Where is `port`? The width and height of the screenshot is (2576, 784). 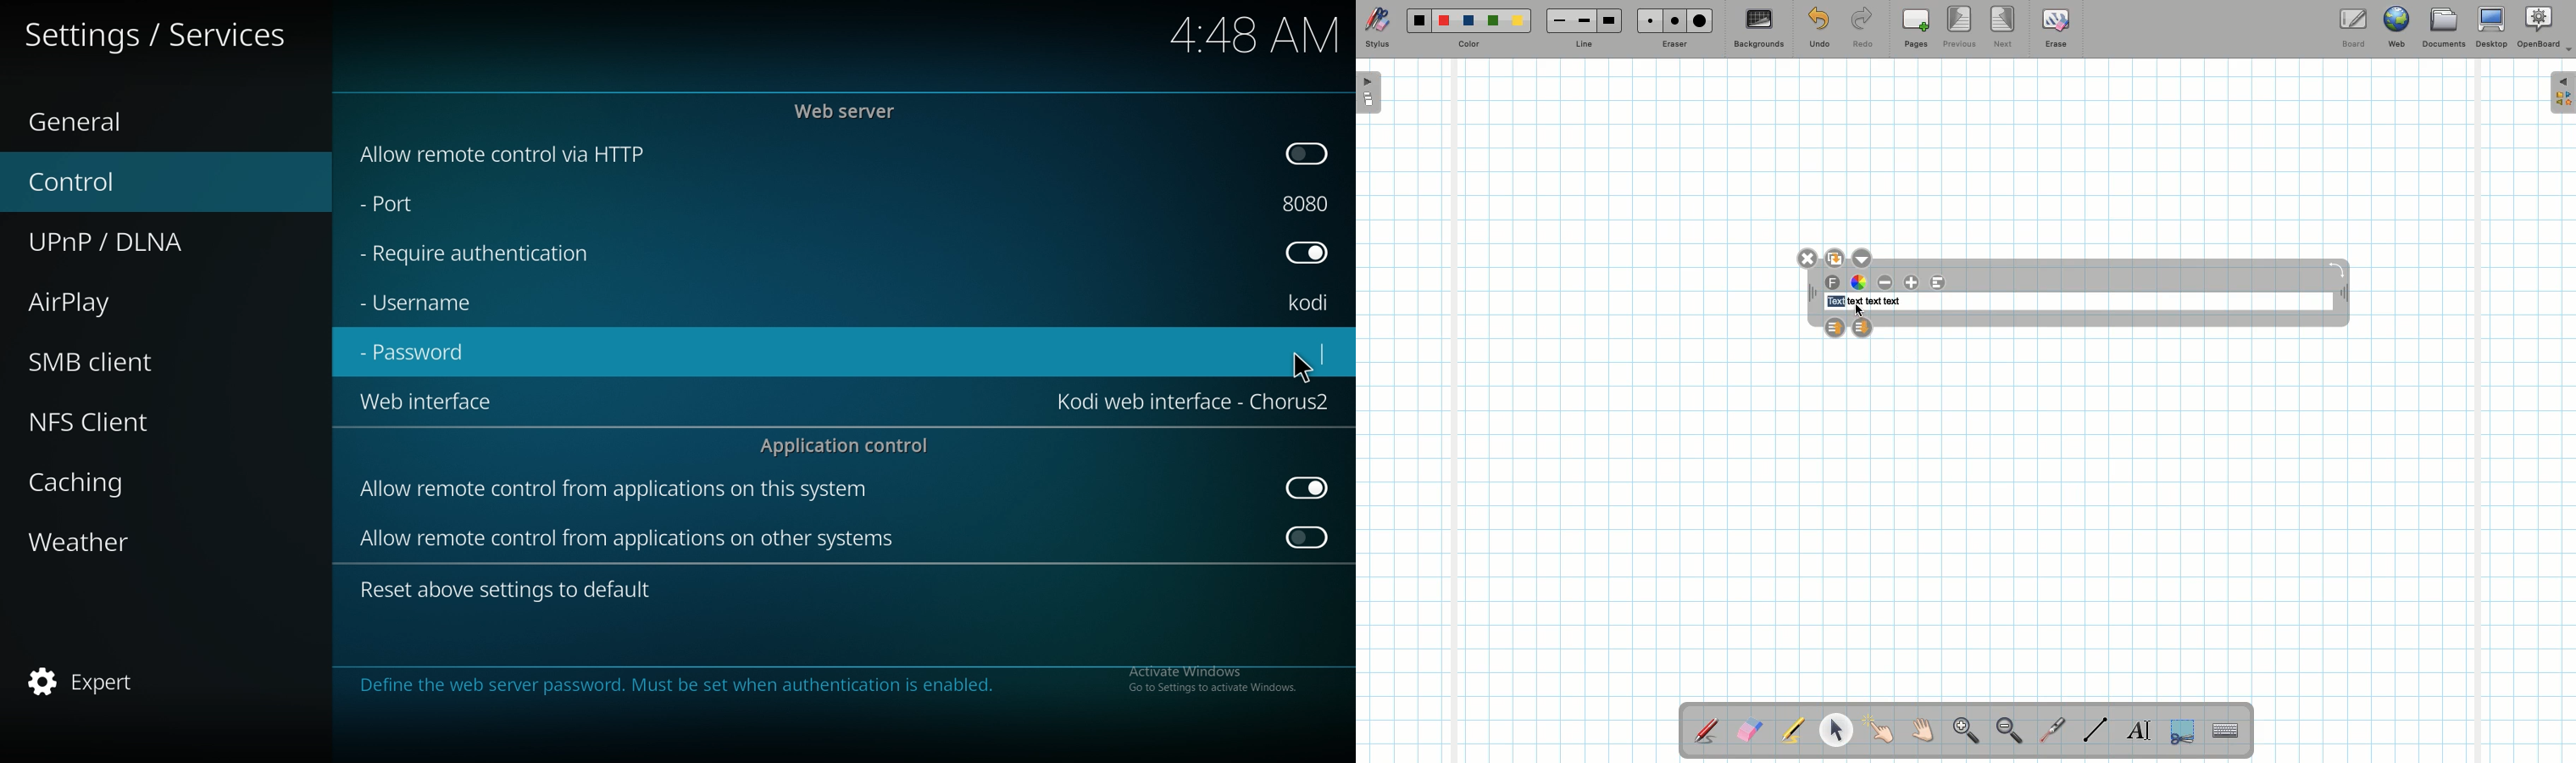
port is located at coordinates (1312, 203).